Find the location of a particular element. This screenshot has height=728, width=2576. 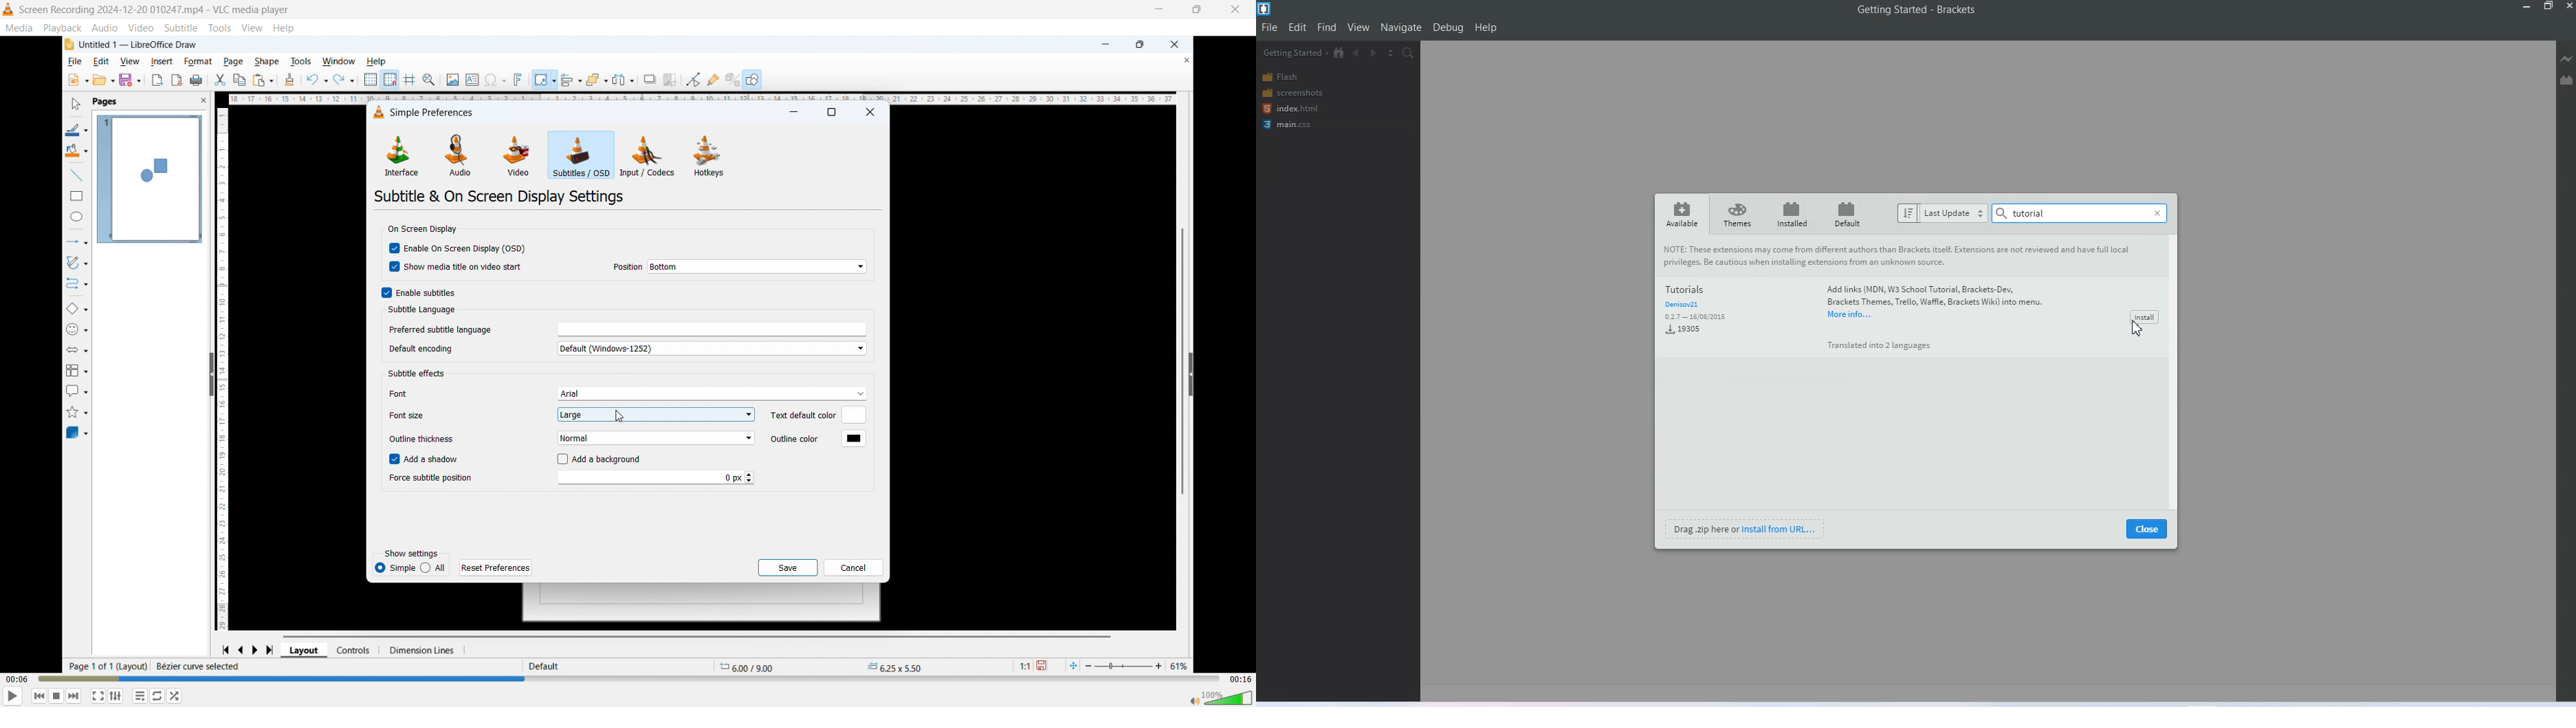

Theme is located at coordinates (1737, 214).